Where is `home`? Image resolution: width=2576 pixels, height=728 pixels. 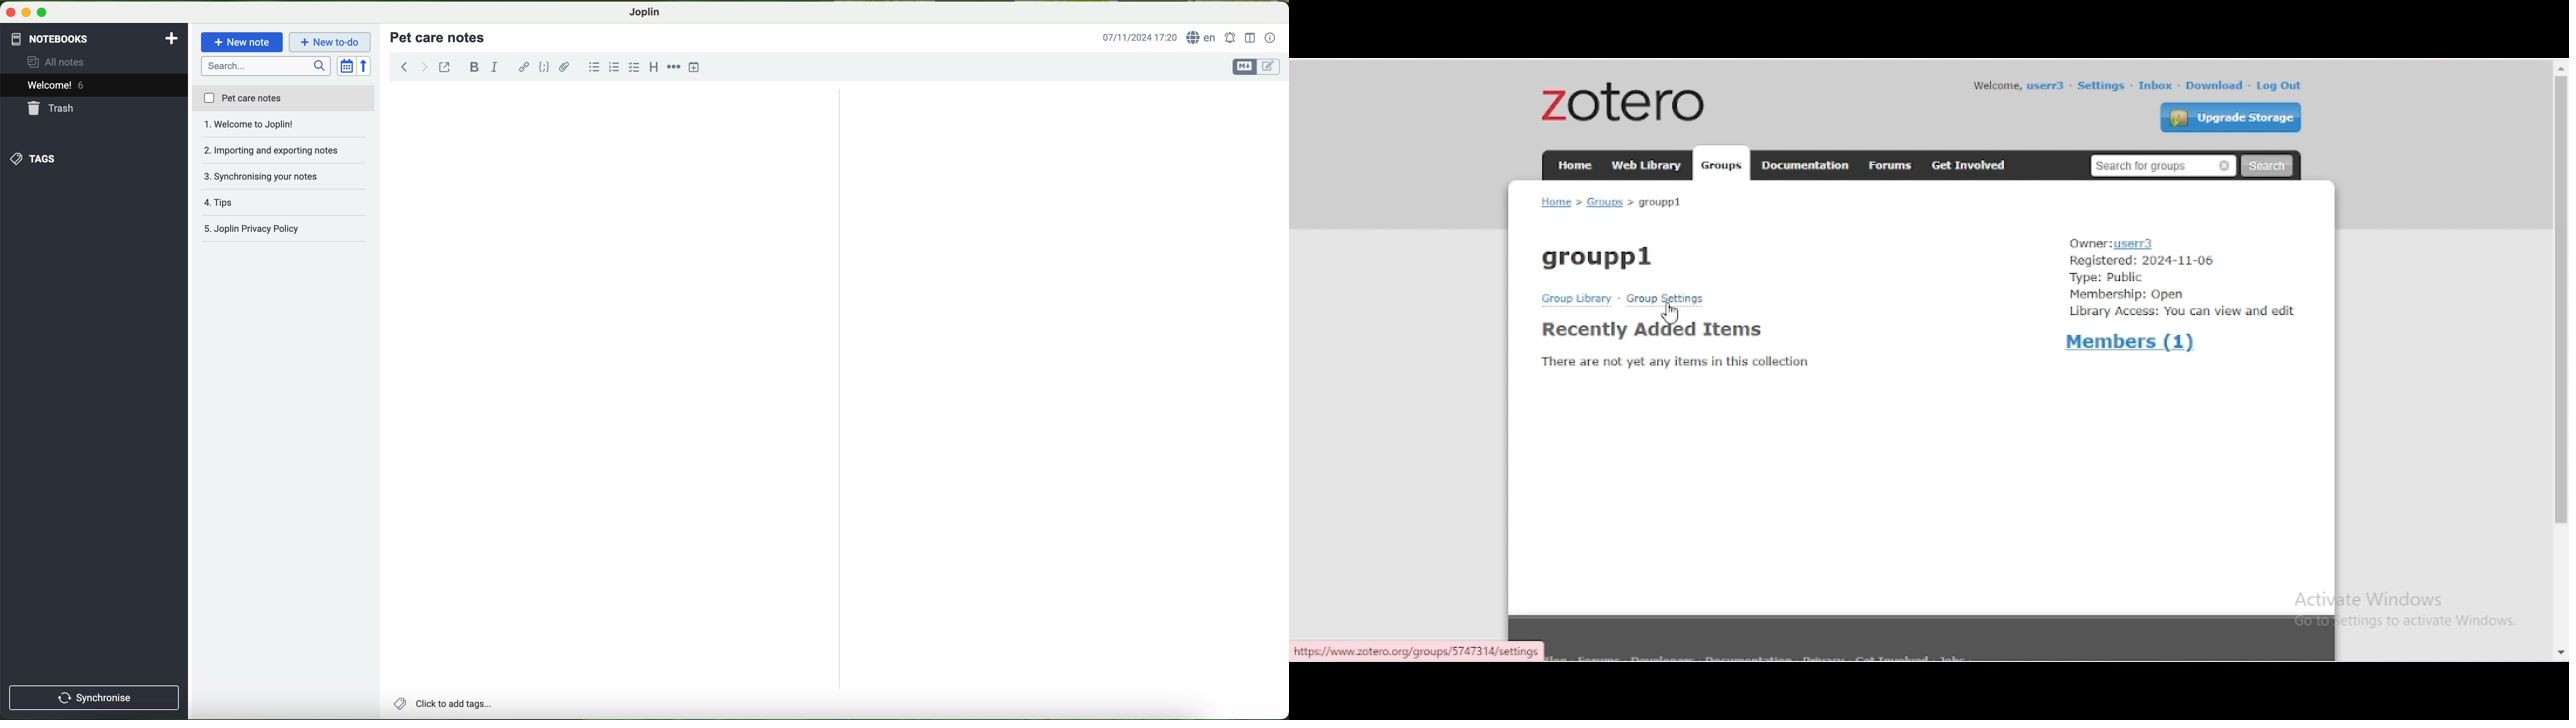 home is located at coordinates (1575, 165).